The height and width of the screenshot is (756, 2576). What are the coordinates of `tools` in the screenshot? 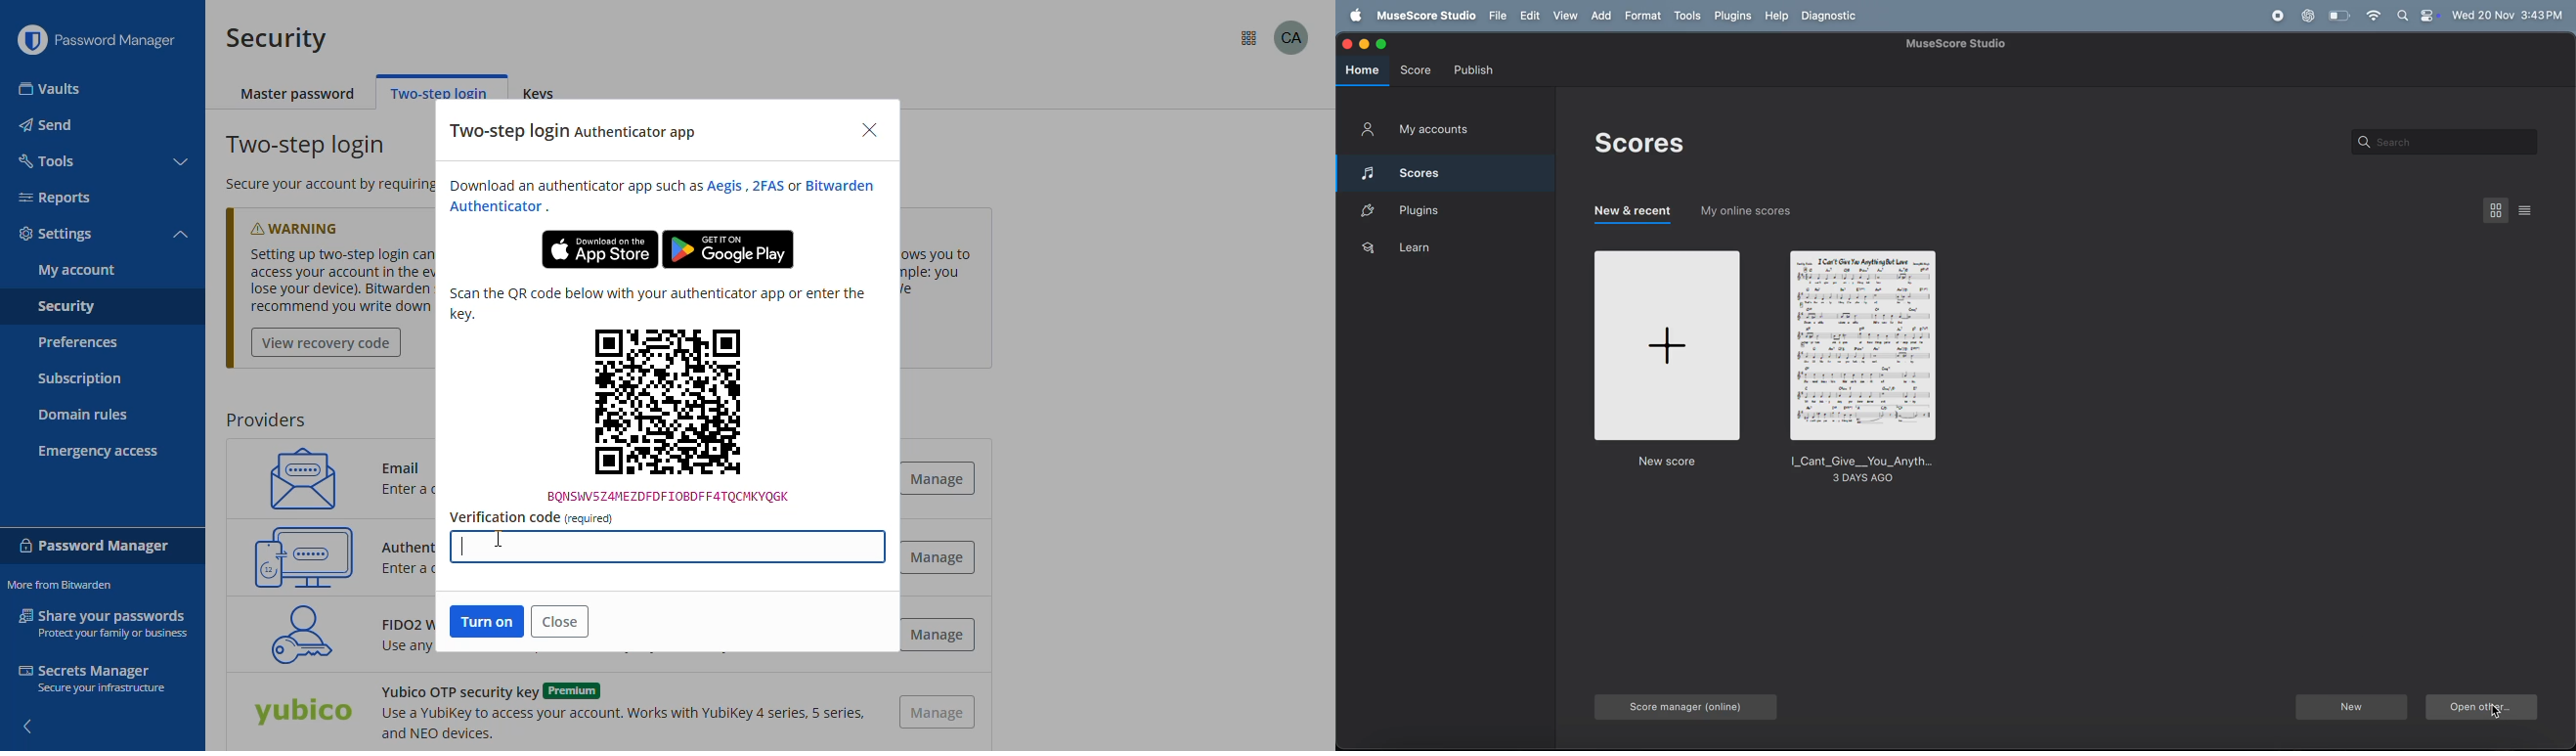 It's located at (45, 159).